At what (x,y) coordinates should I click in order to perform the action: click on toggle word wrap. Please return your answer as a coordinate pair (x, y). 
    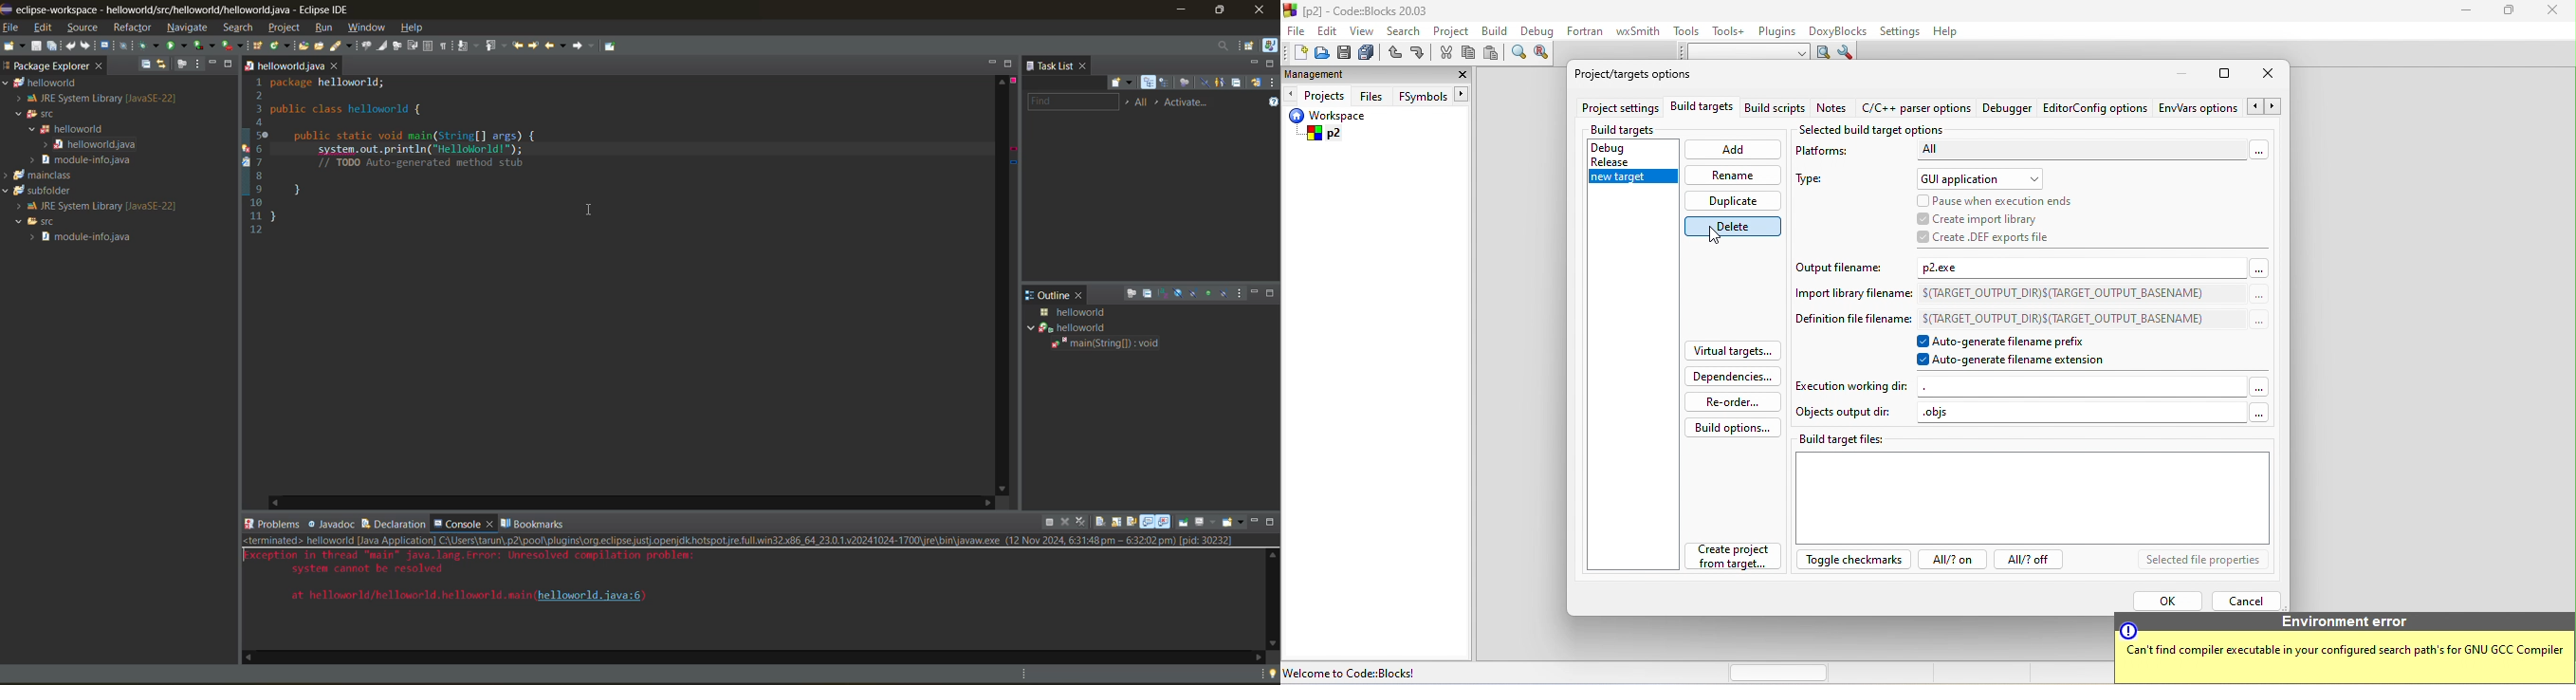
    Looking at the image, I should click on (411, 45).